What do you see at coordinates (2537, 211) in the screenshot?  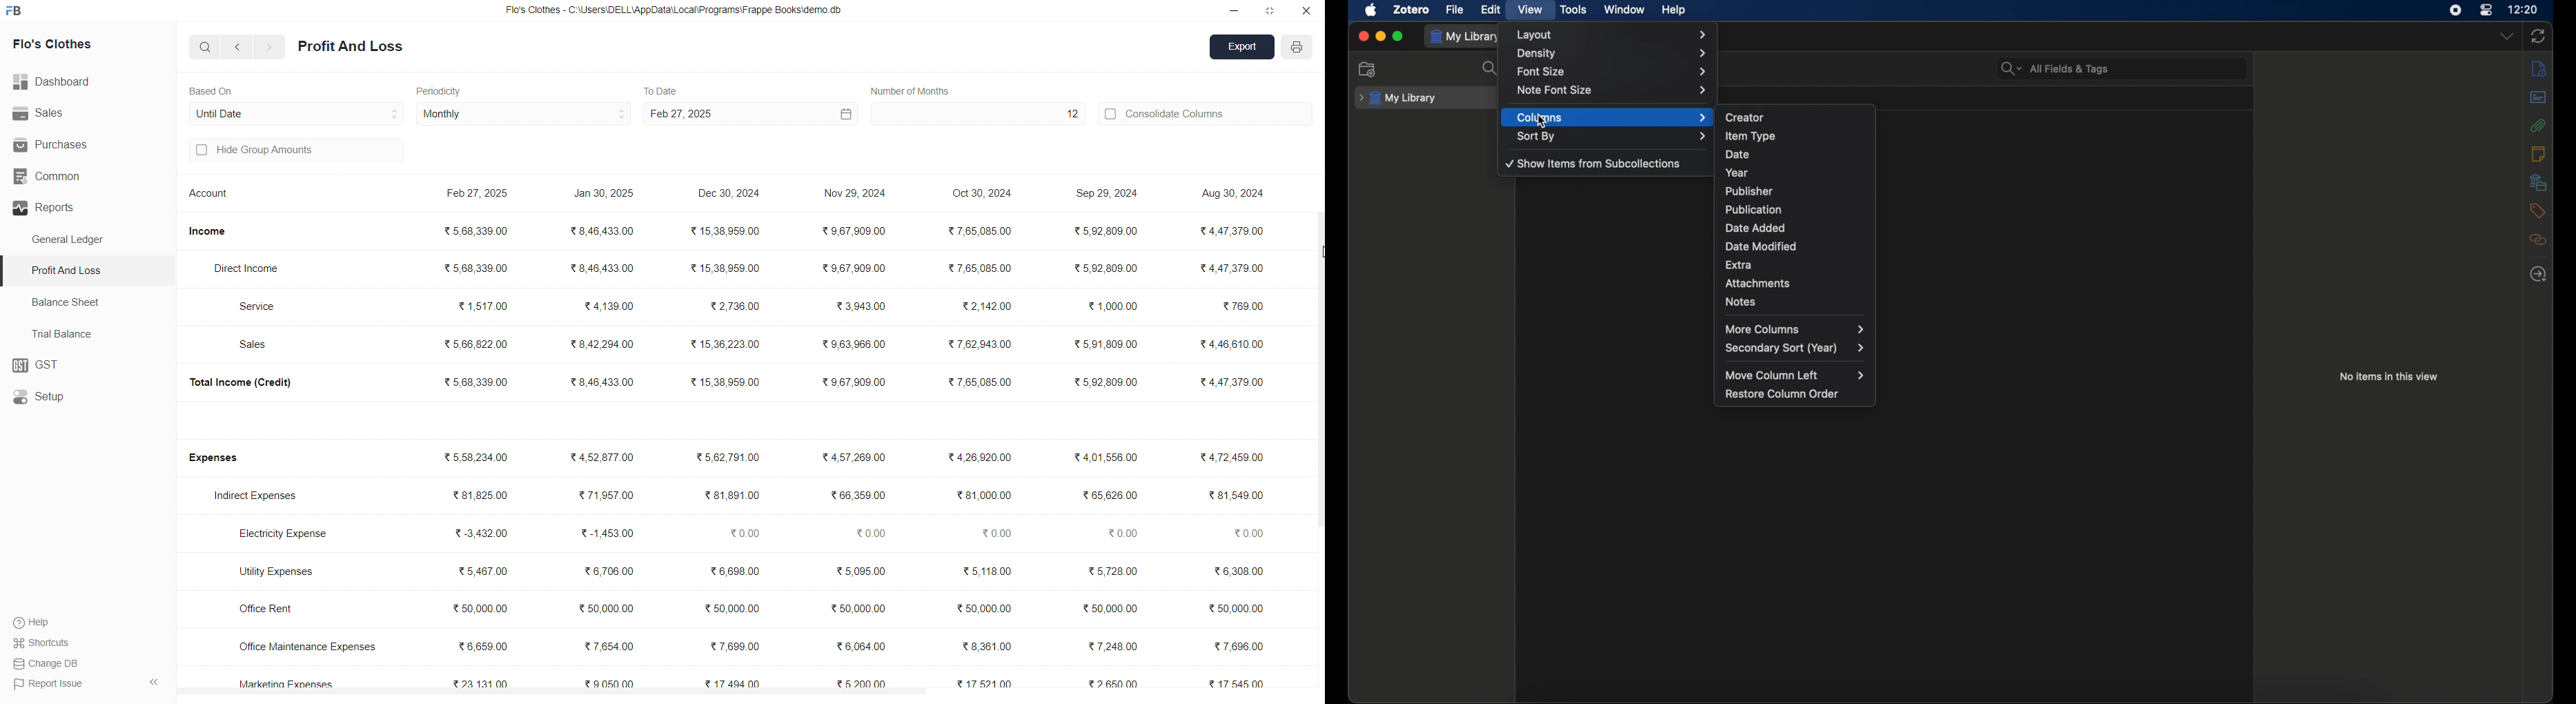 I see `tags` at bounding box center [2537, 211].